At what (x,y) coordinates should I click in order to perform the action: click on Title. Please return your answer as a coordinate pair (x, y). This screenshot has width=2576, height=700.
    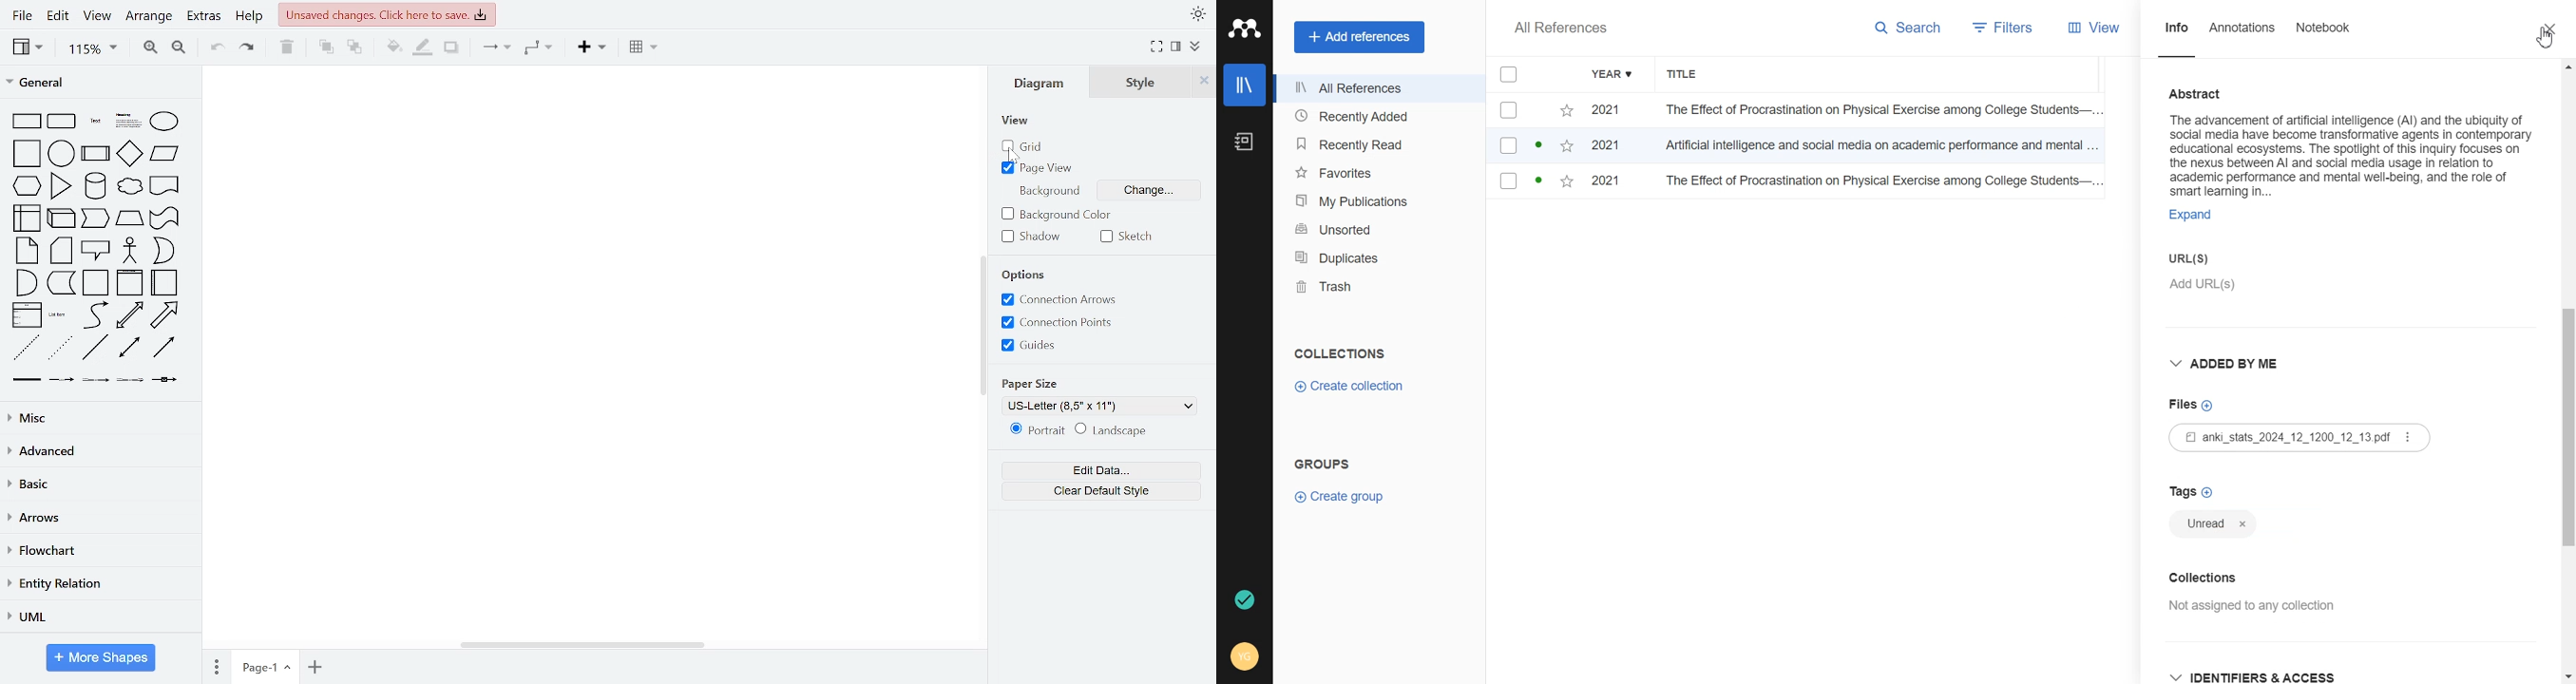
    Looking at the image, I should click on (1690, 75).